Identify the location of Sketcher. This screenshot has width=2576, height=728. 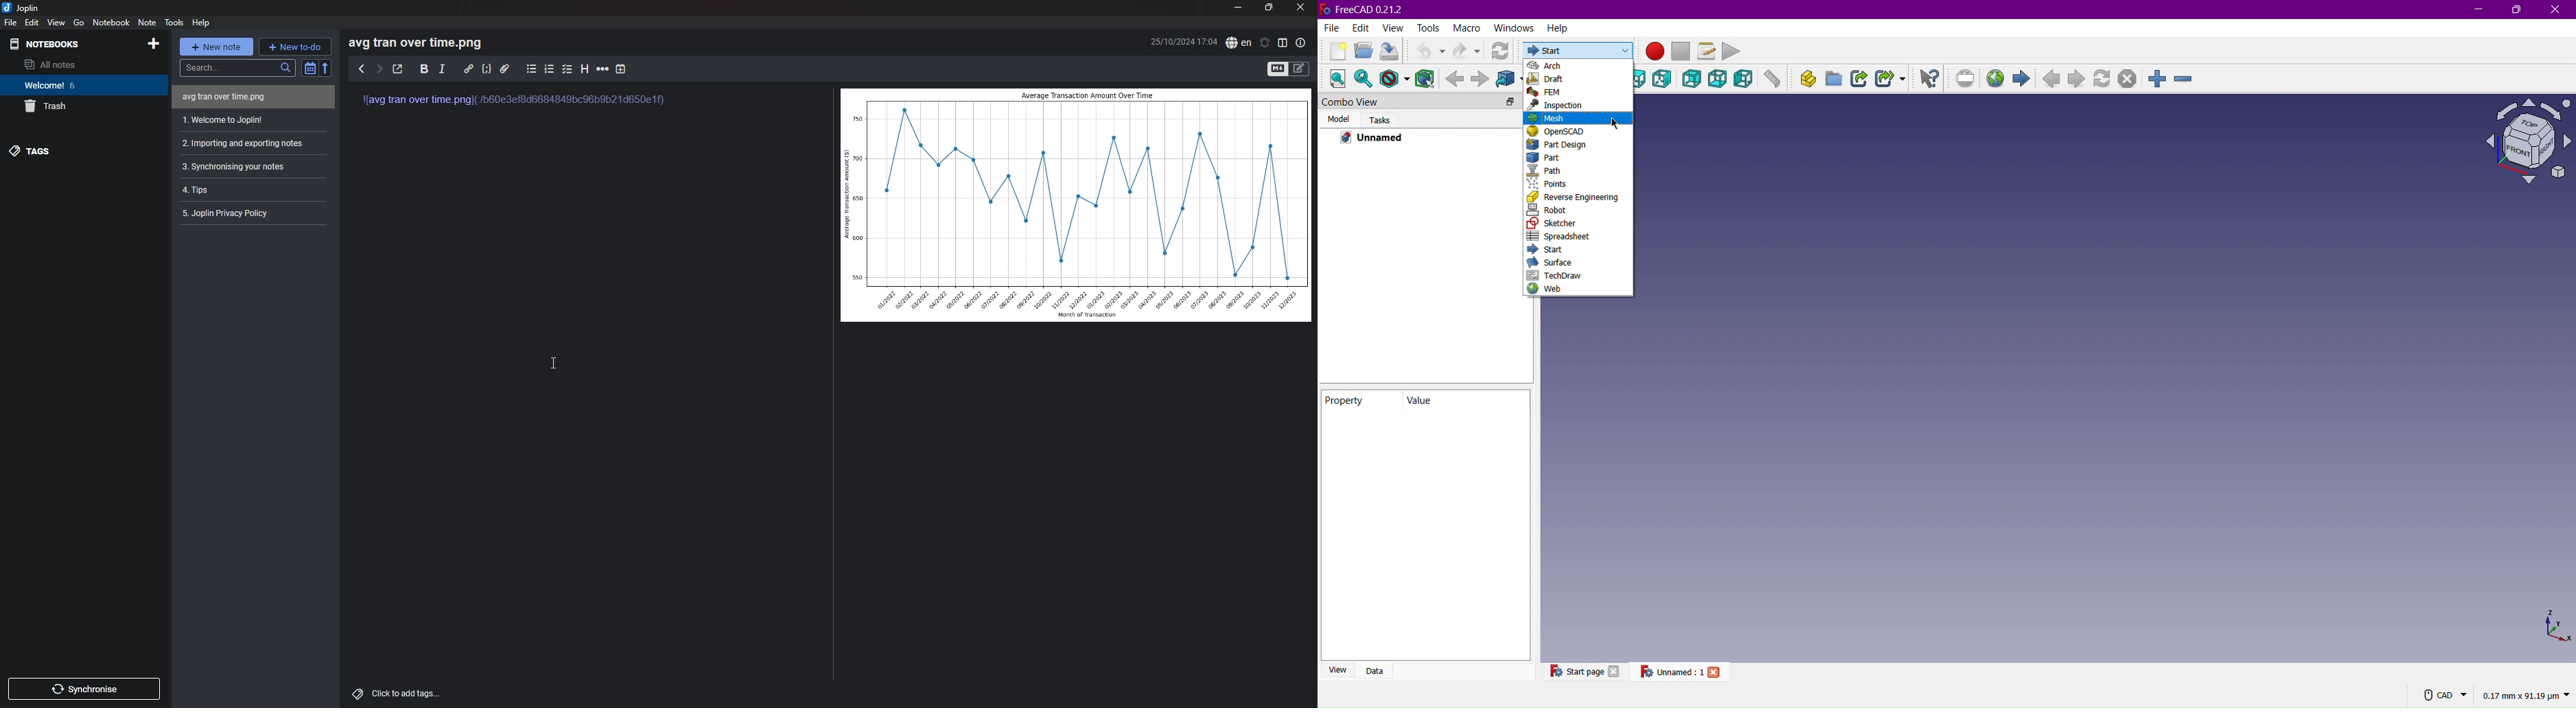
(1563, 223).